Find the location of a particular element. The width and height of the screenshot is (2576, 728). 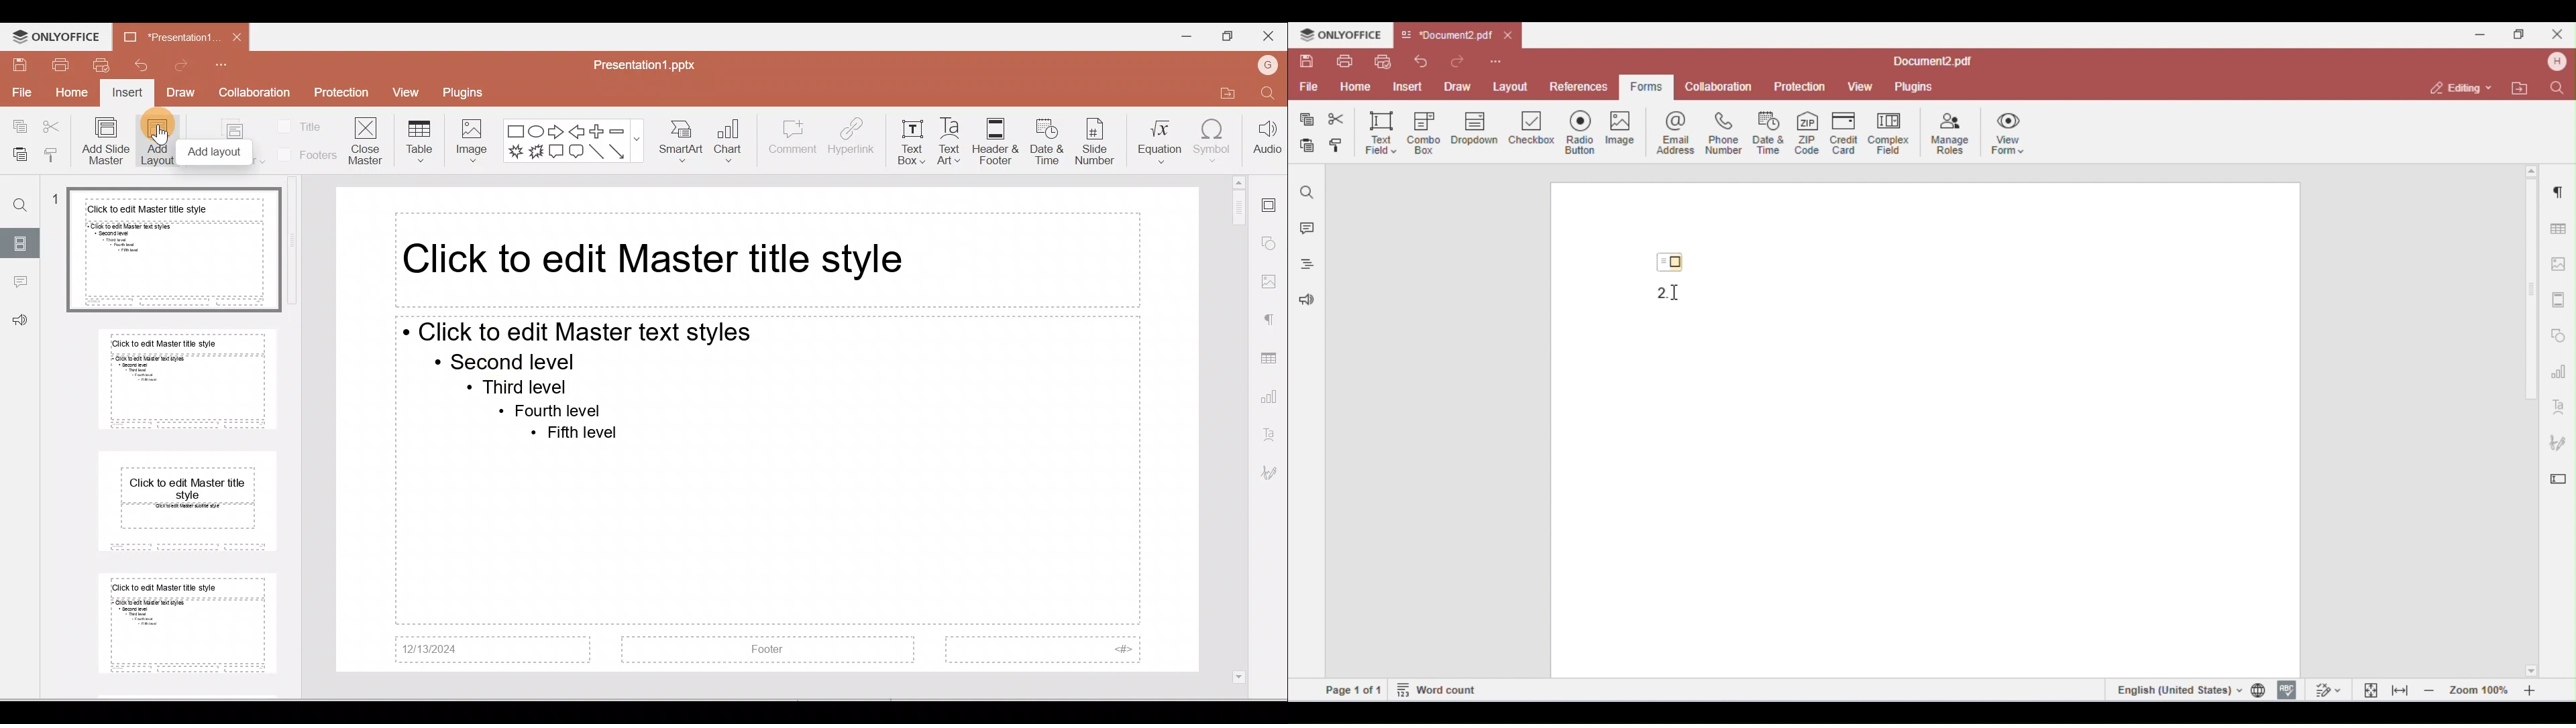

Title is located at coordinates (306, 123).